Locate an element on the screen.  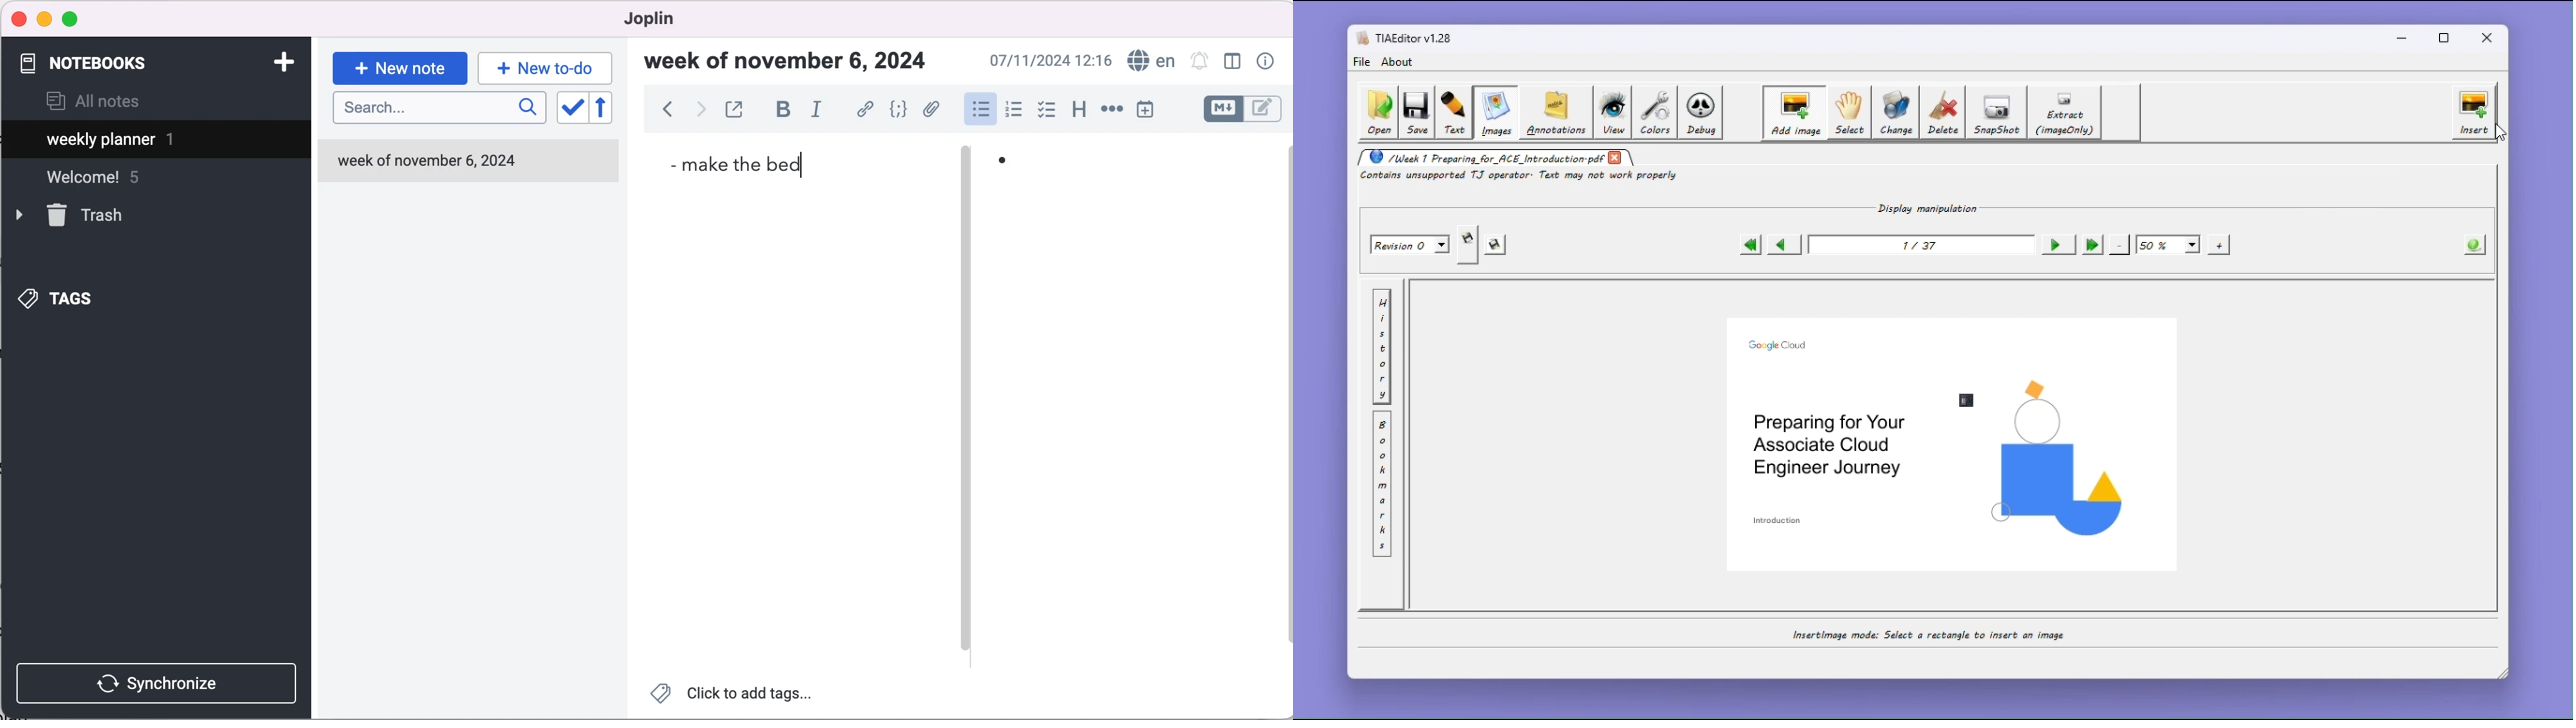
click to add tags is located at coordinates (741, 696).